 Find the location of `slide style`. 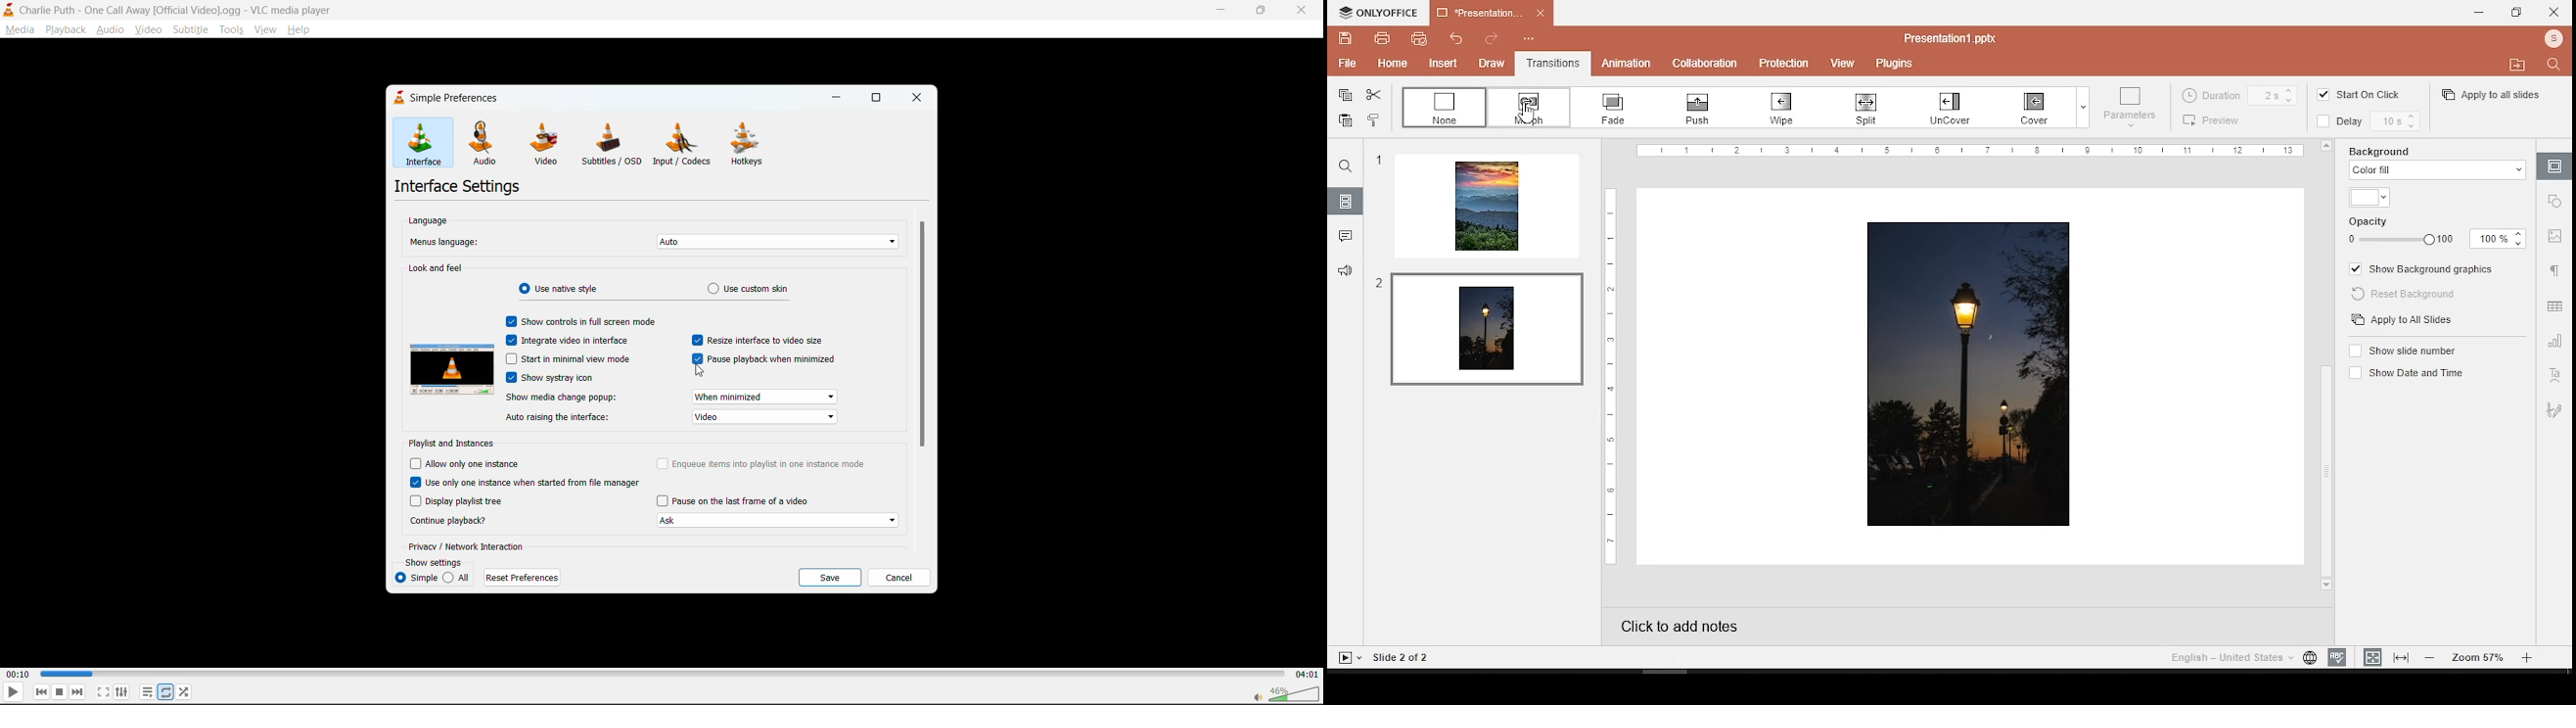

slide style is located at coordinates (2377, 97).